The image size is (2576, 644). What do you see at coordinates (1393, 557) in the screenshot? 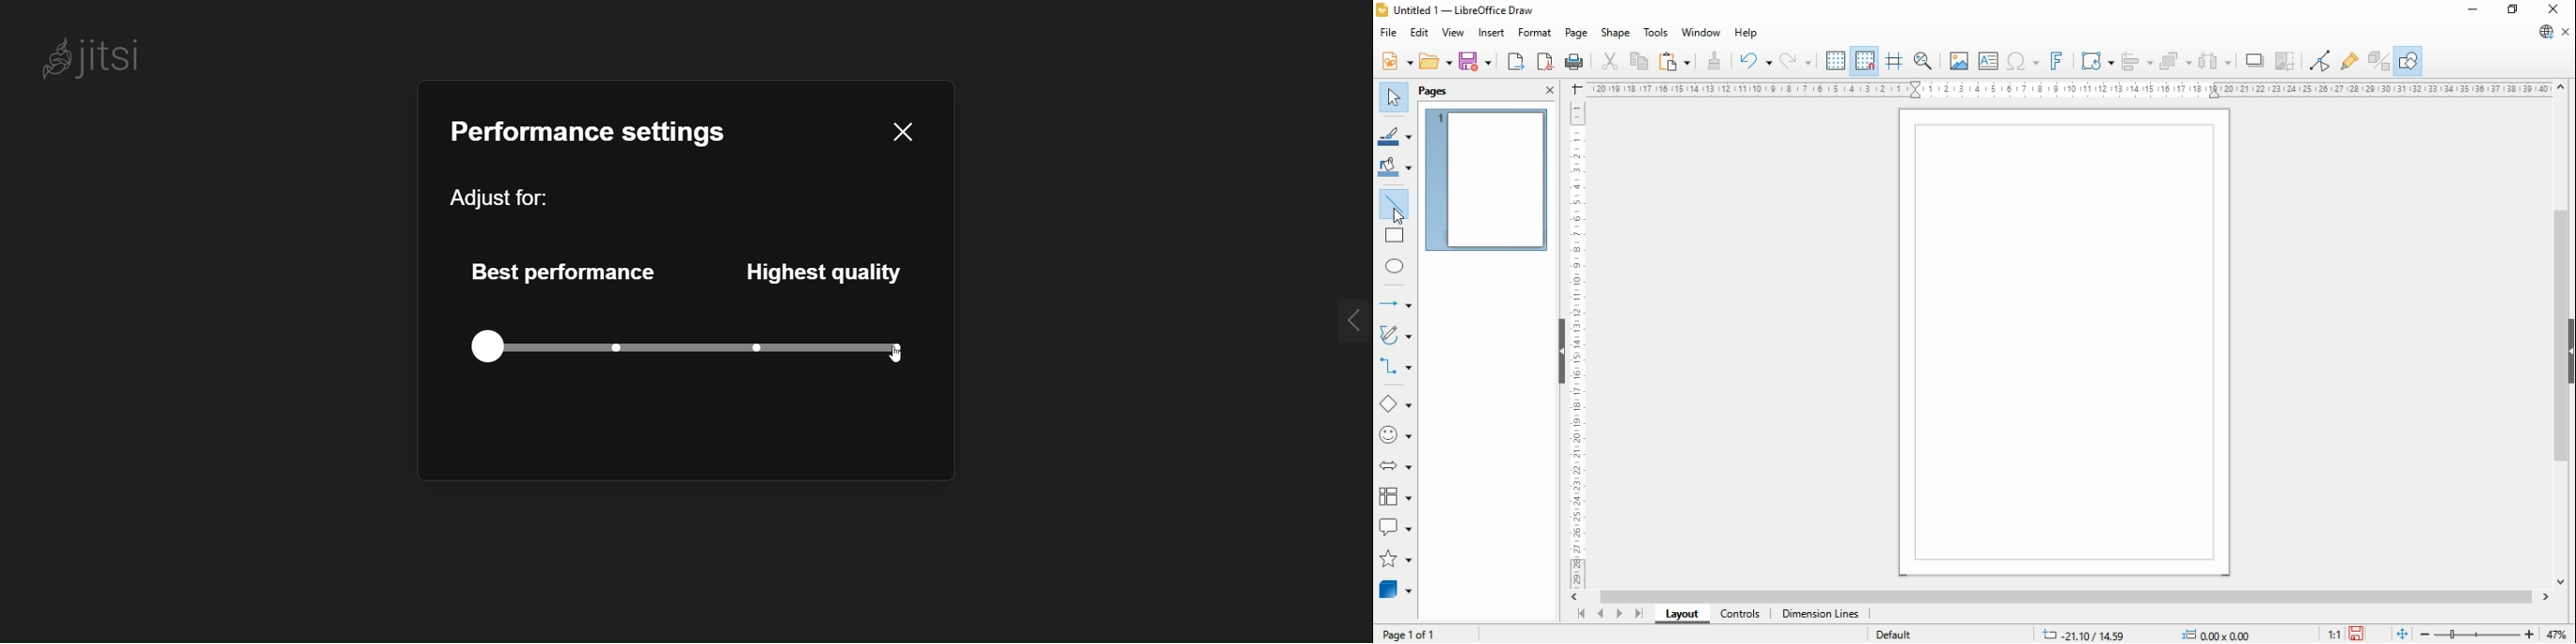
I see `stars and banners` at bounding box center [1393, 557].